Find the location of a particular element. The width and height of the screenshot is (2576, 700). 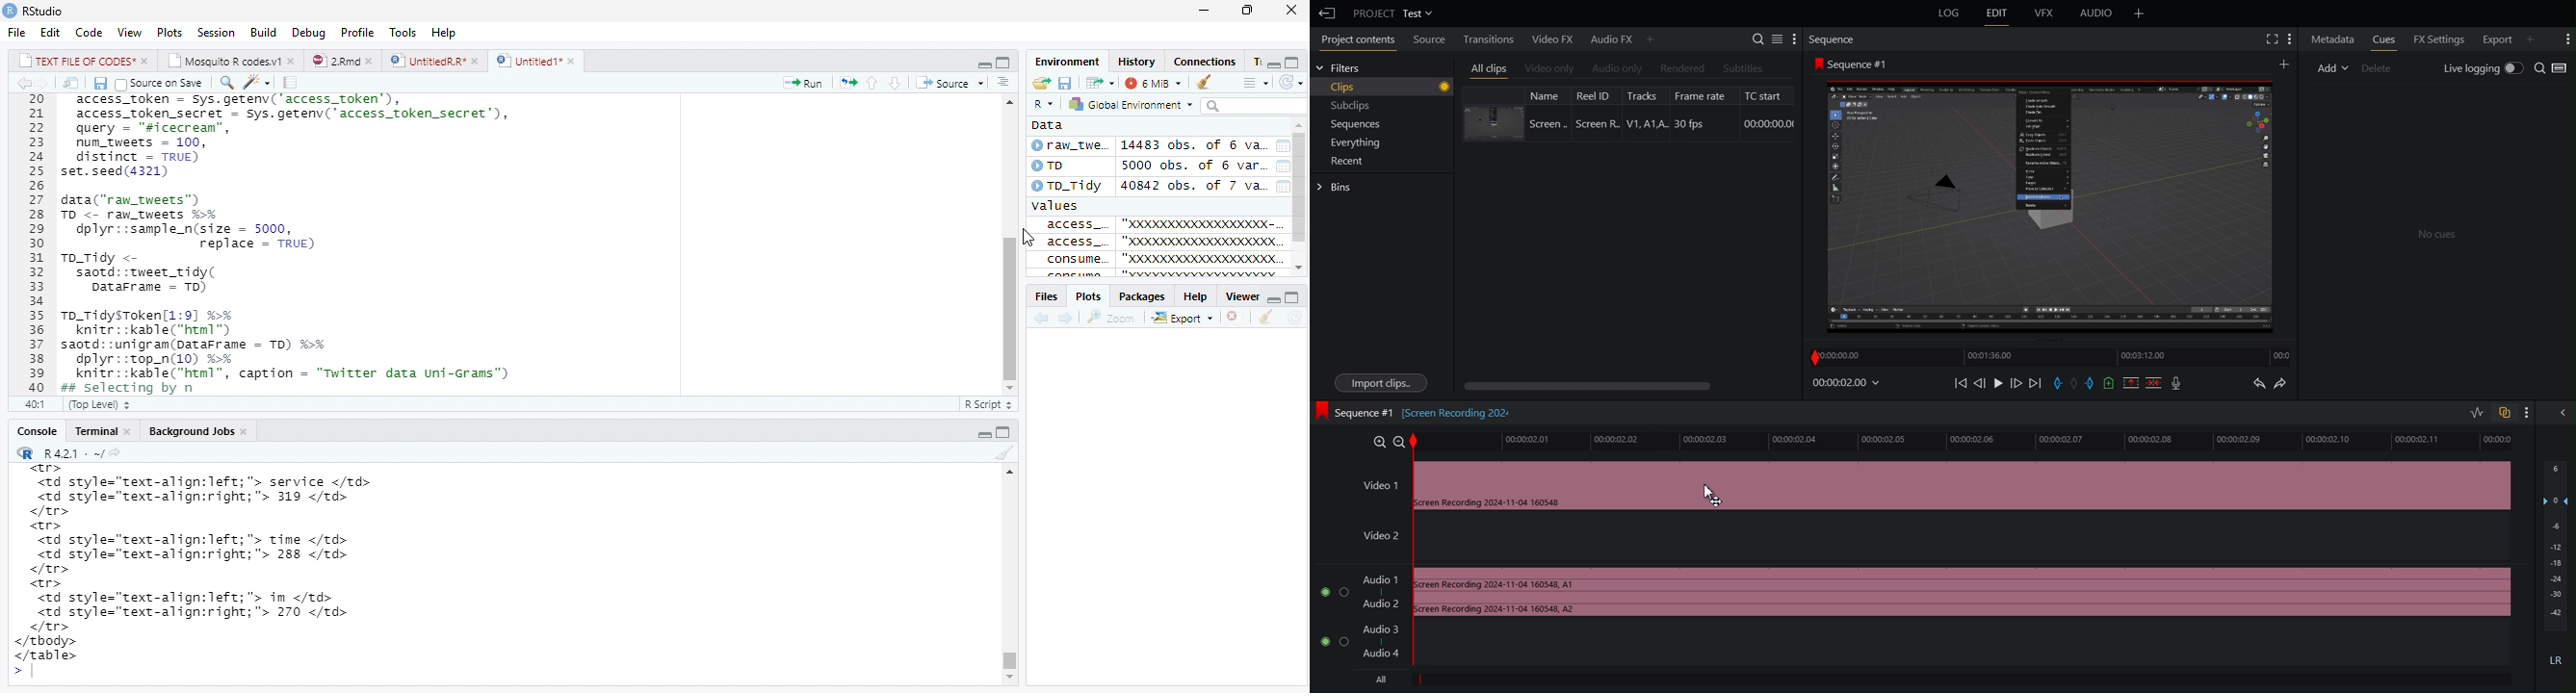

R is located at coordinates (1043, 102).